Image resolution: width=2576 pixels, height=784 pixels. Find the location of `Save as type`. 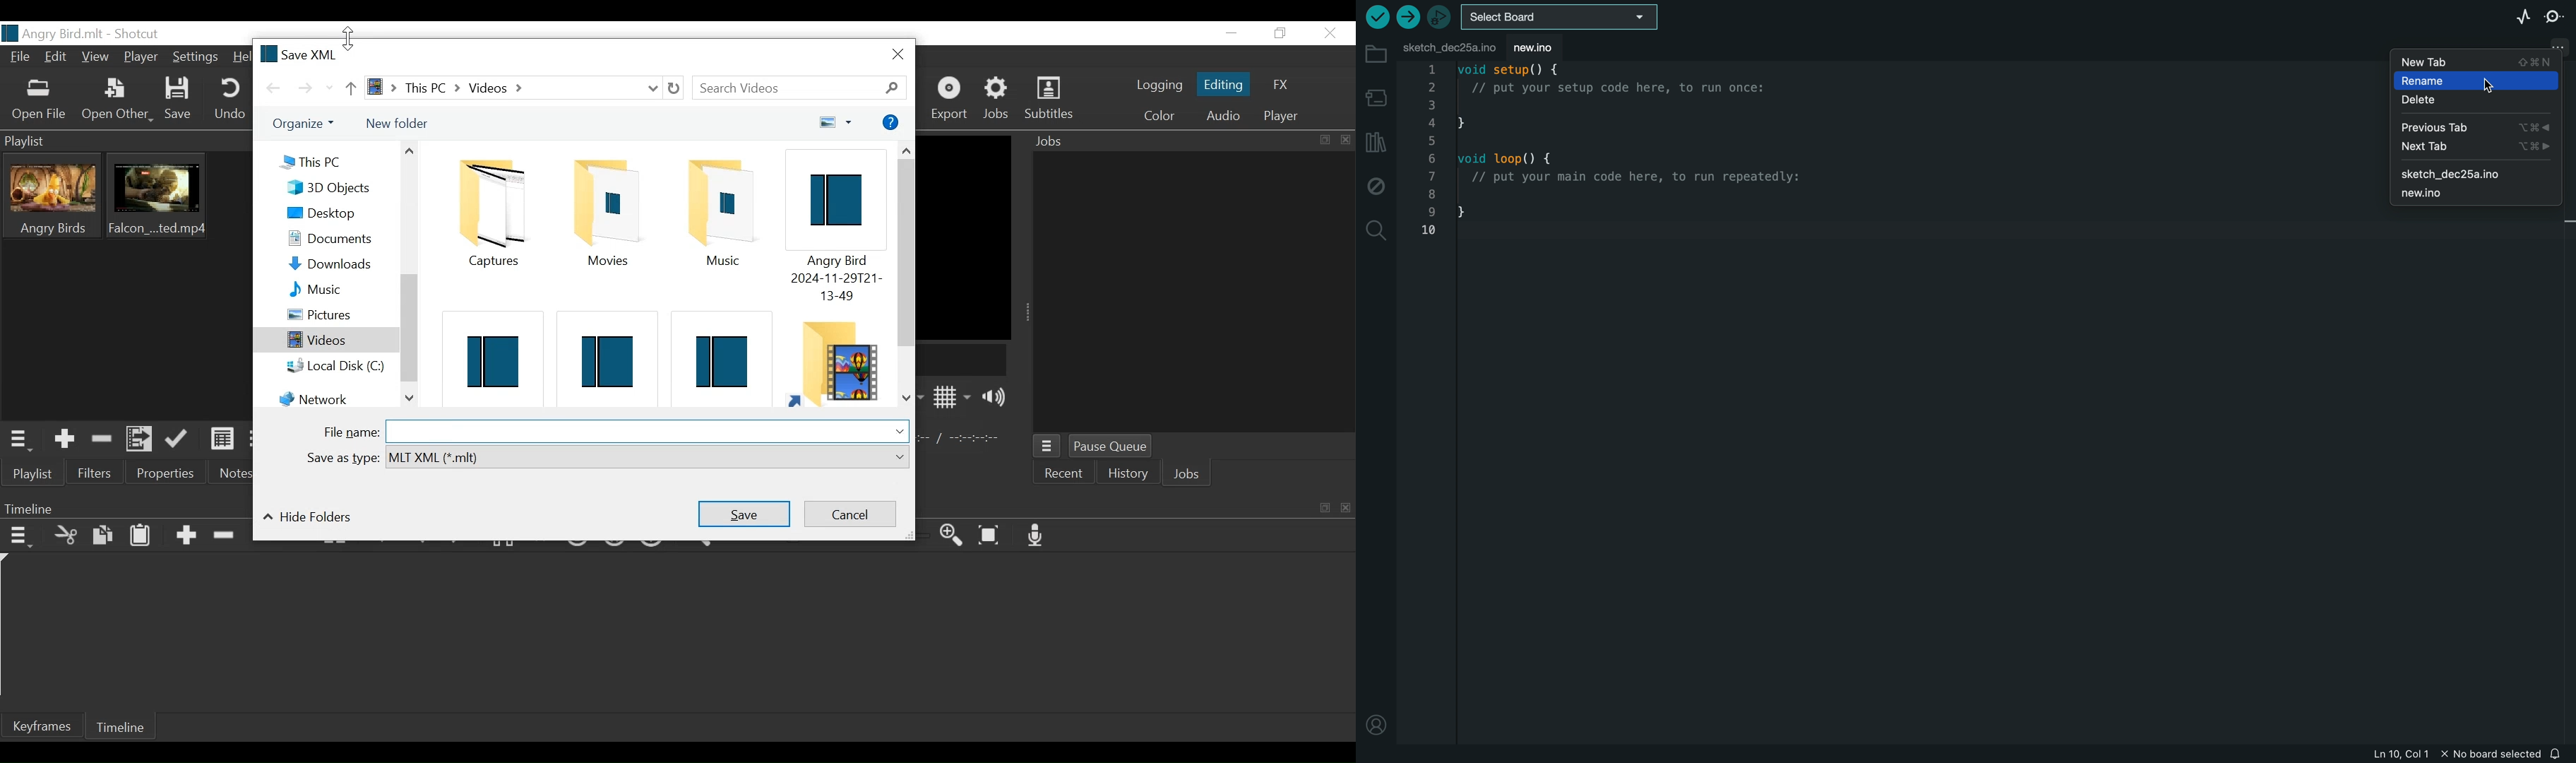

Save as type is located at coordinates (340, 457).